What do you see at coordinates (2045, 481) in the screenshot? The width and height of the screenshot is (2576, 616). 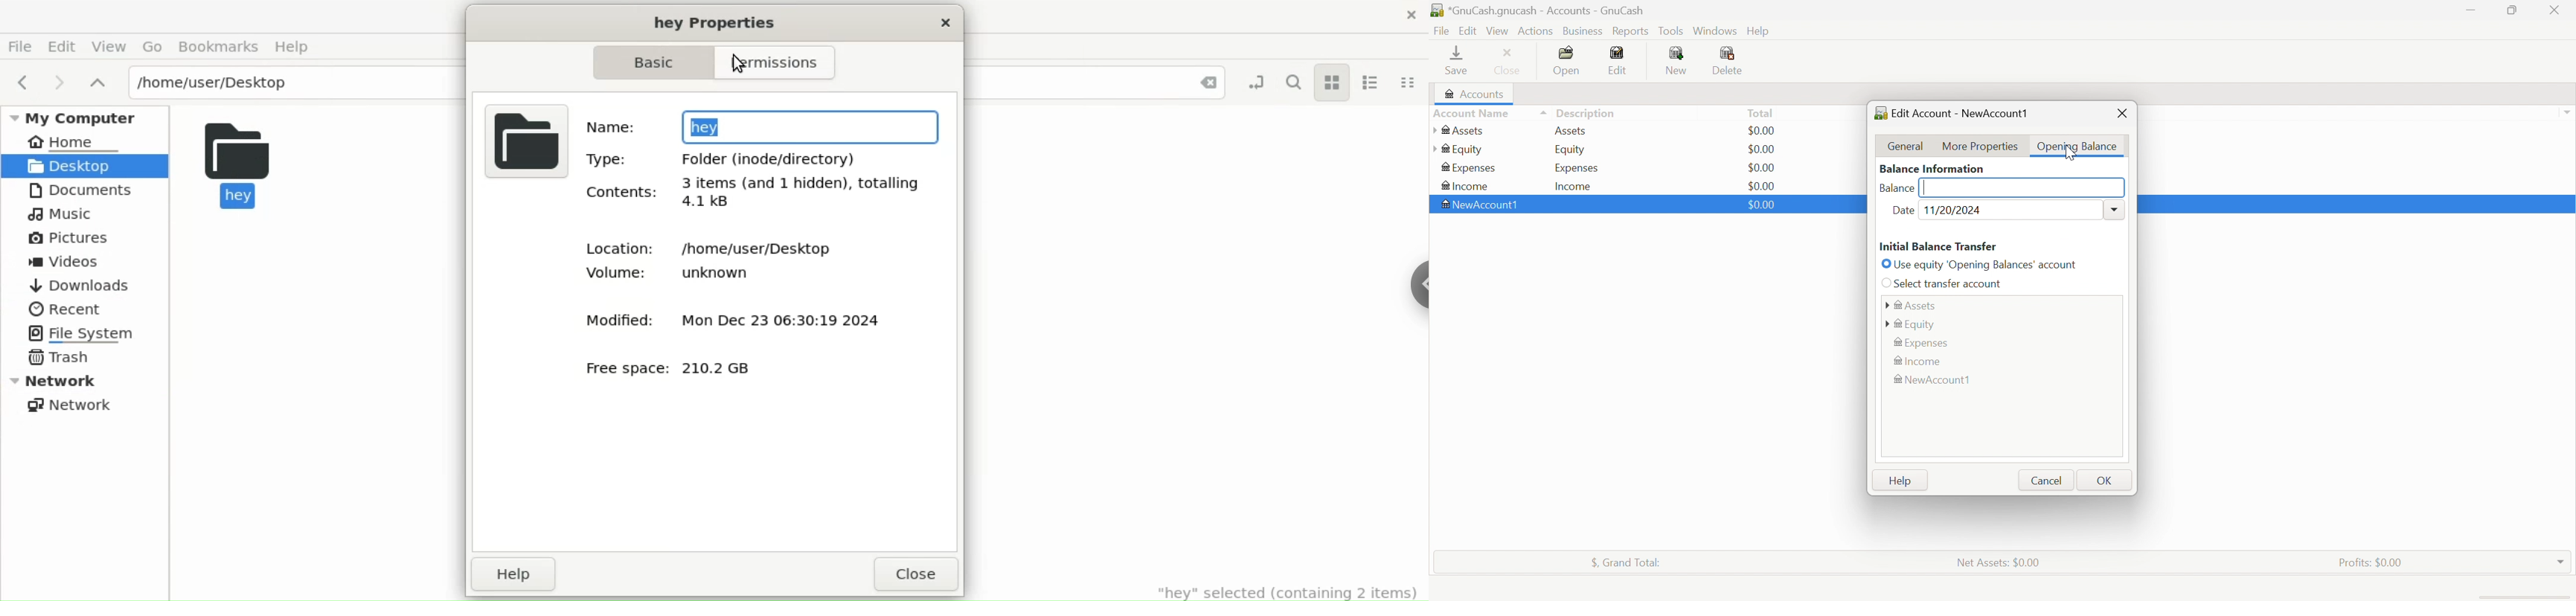 I see `Cancel` at bounding box center [2045, 481].